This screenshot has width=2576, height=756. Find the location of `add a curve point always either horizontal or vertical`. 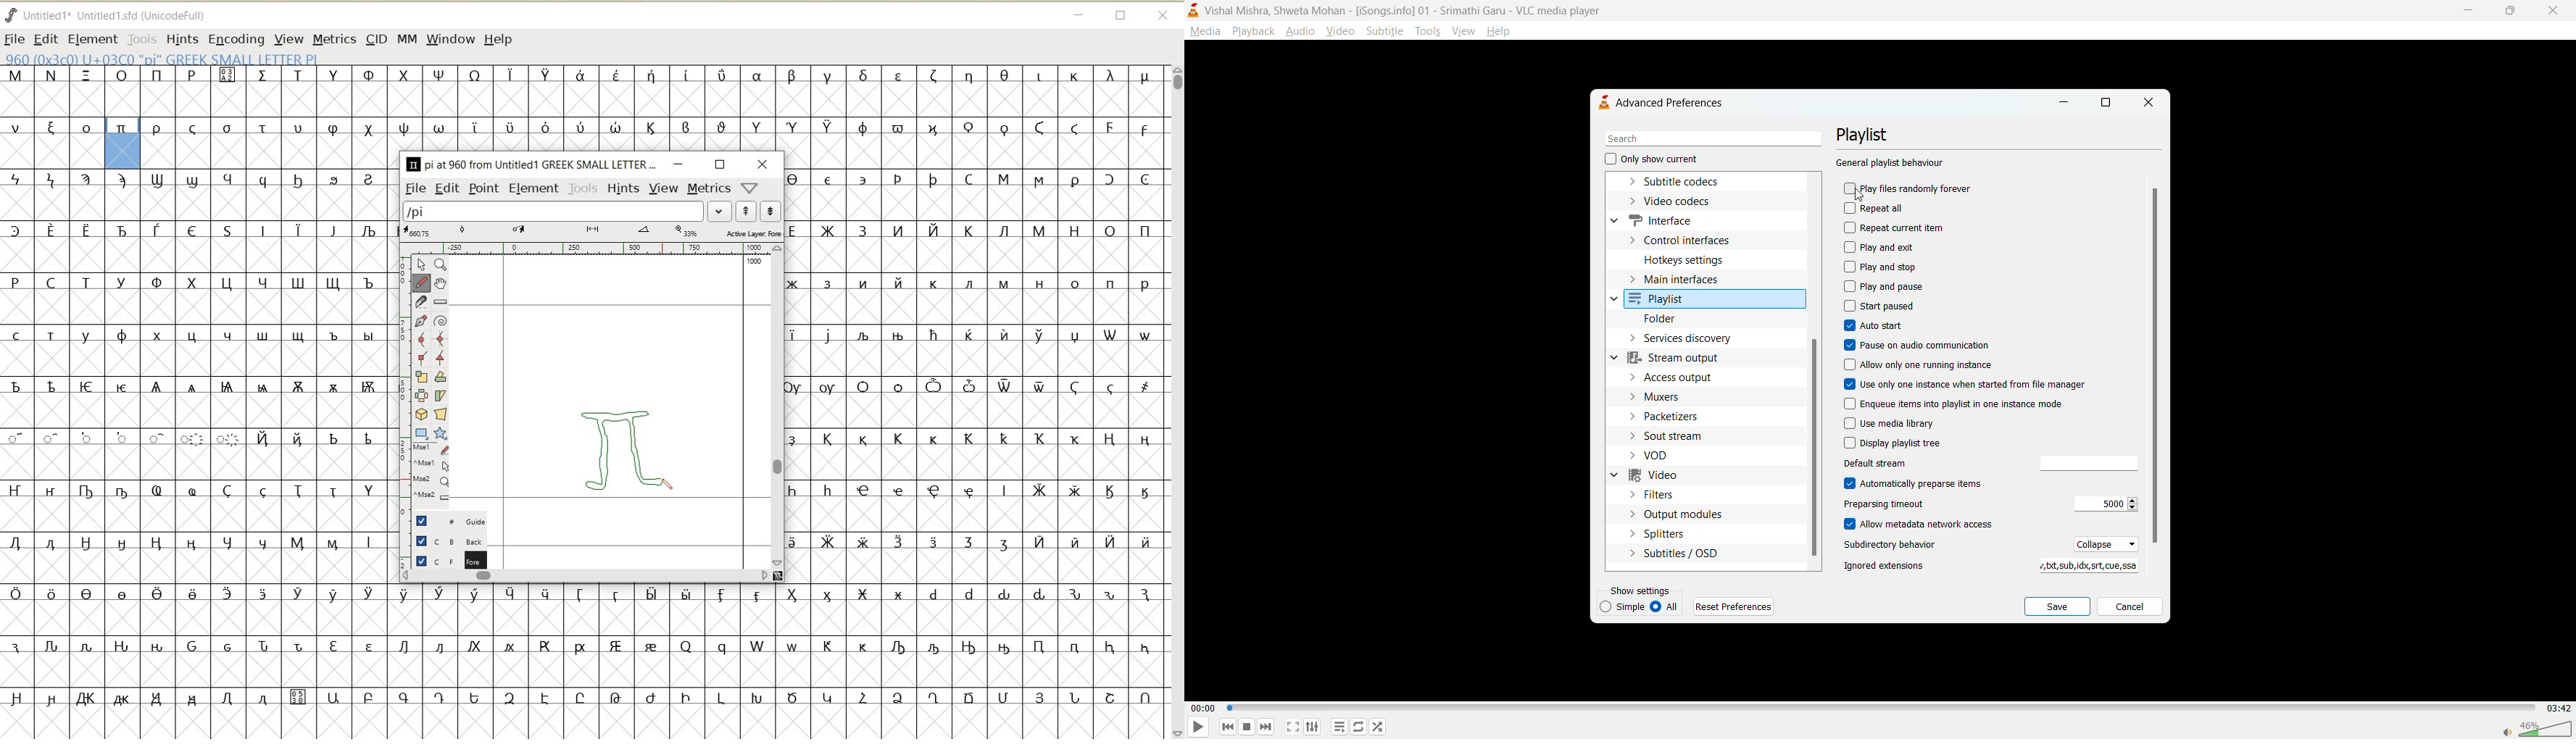

add a curve point always either horizontal or vertical is located at coordinates (442, 339).